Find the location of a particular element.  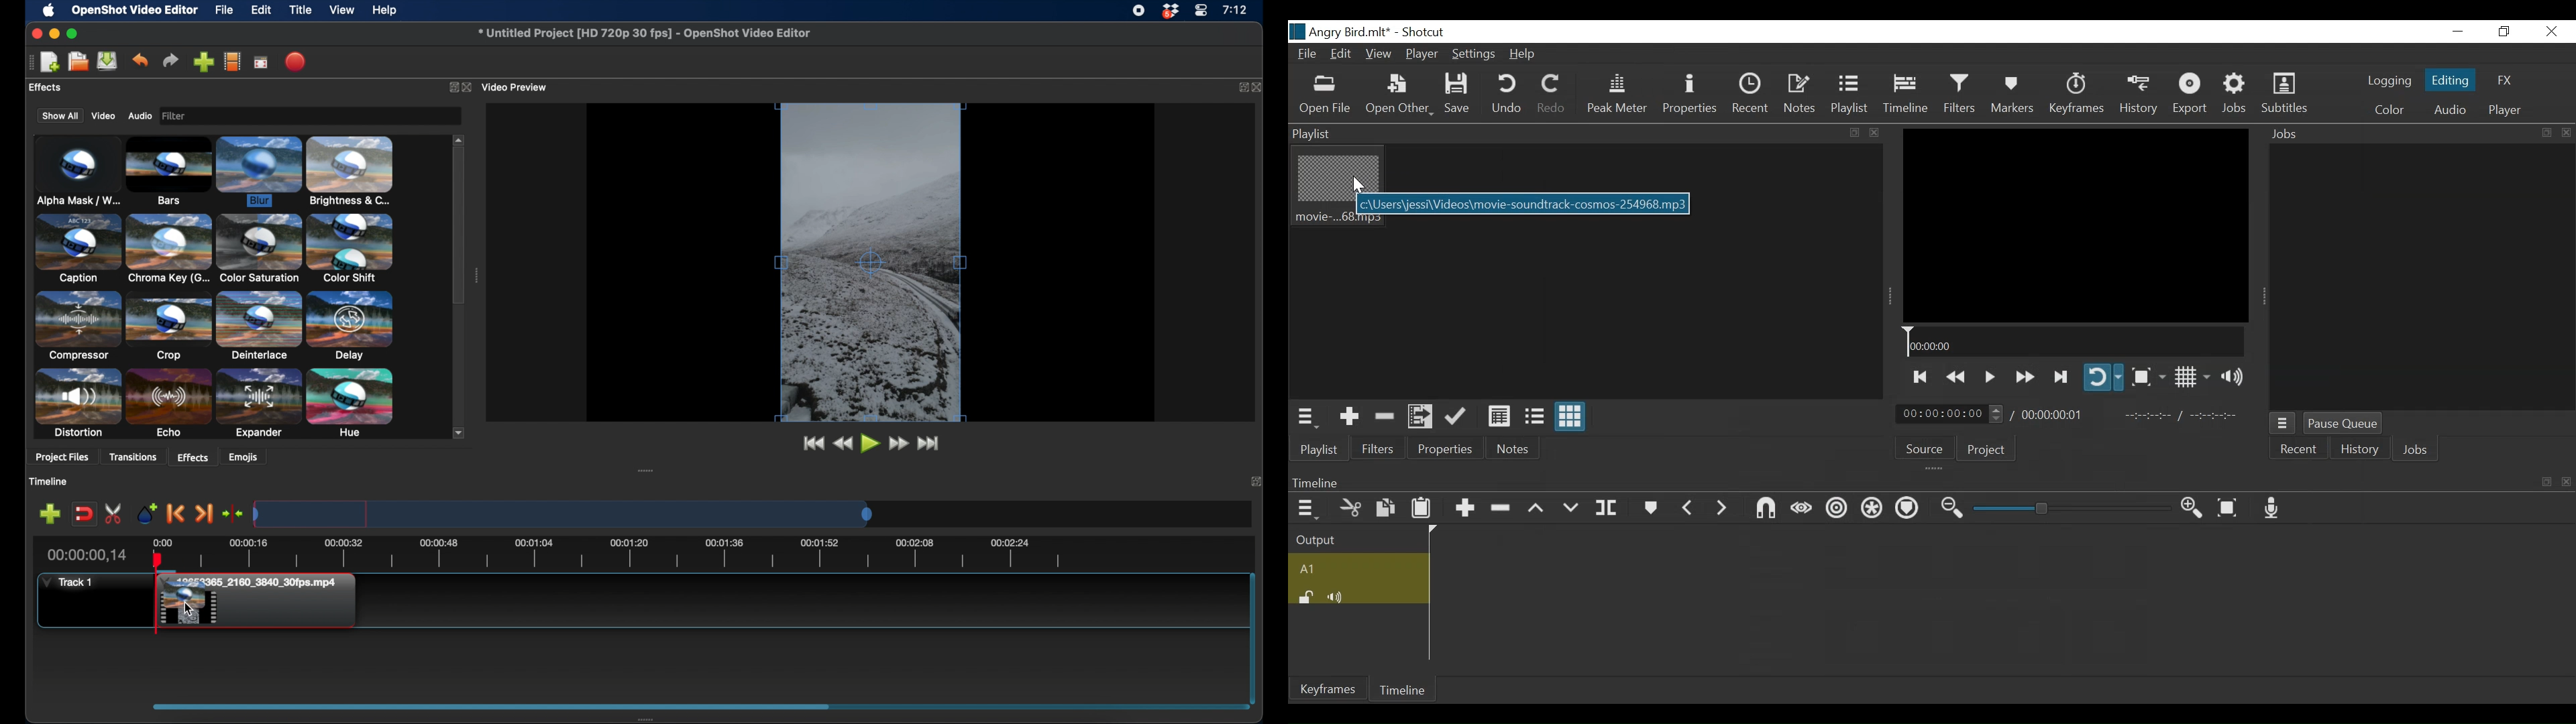

Media Viewer is located at coordinates (2076, 225).